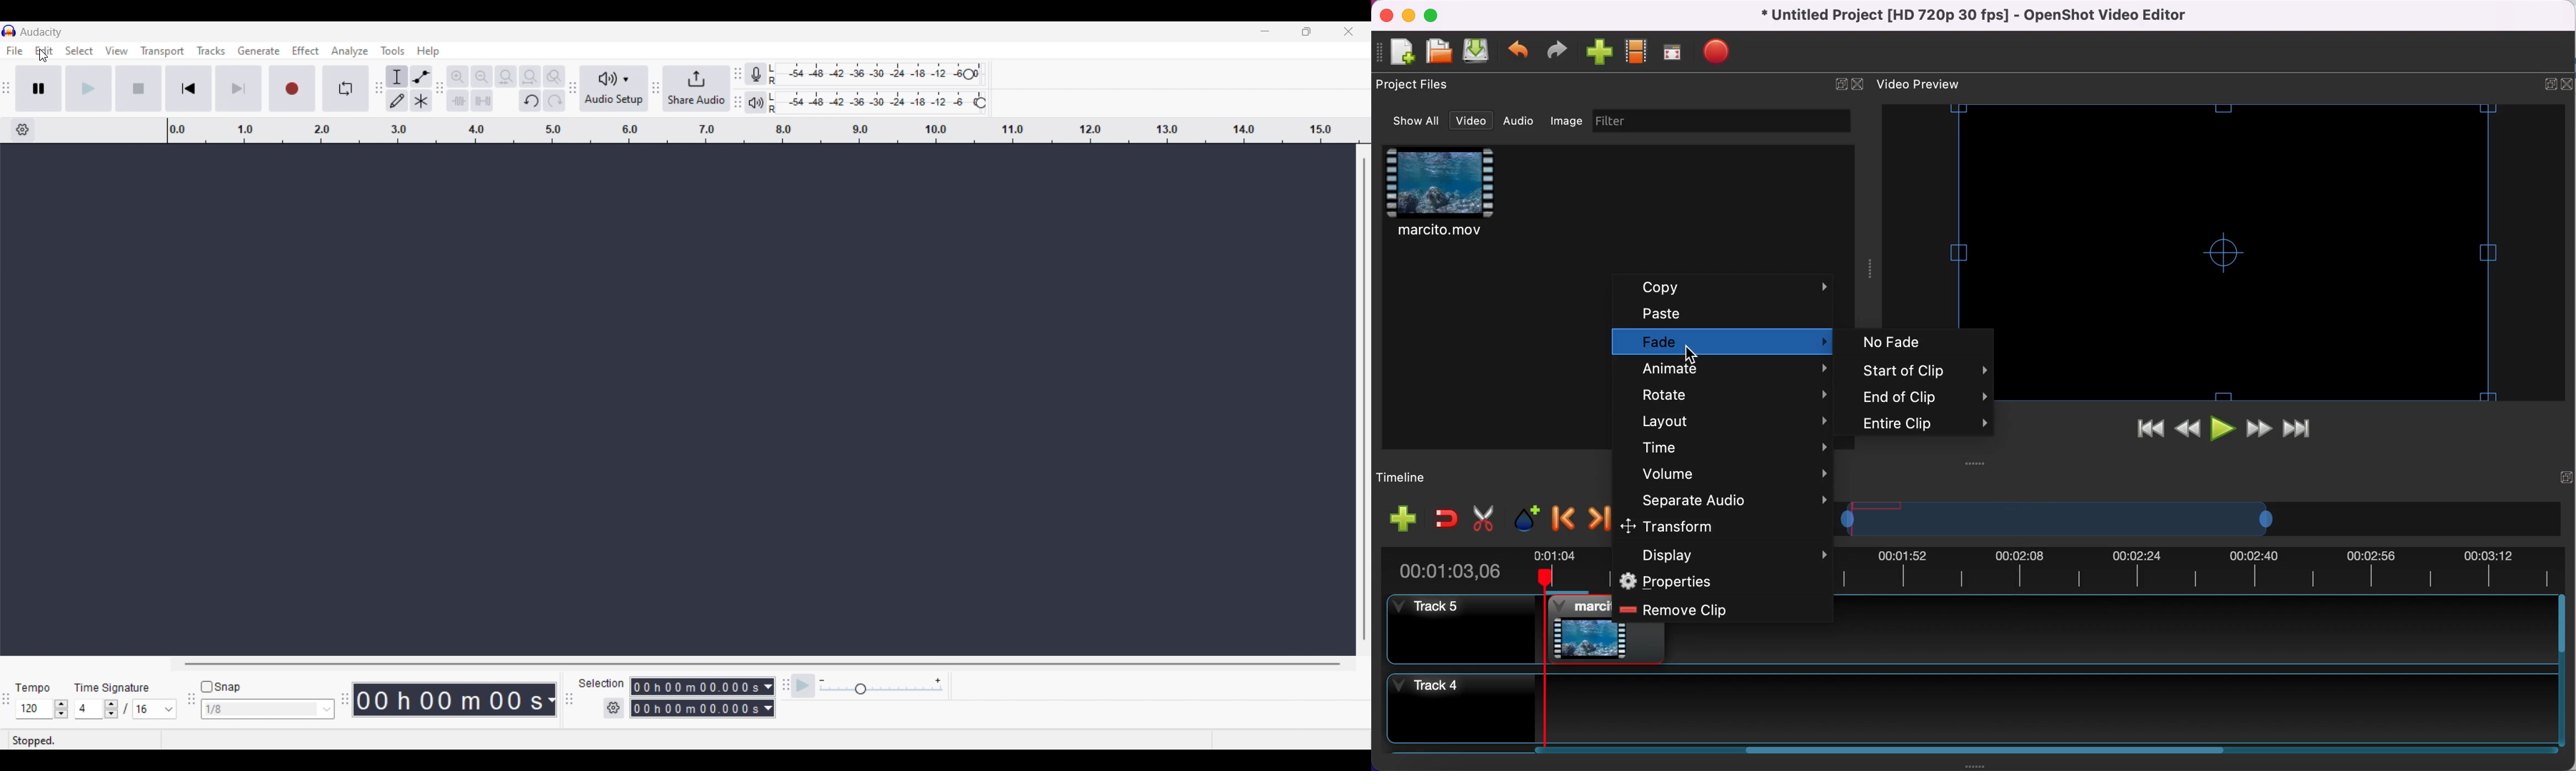 The image size is (2576, 784). What do you see at coordinates (1562, 516) in the screenshot?
I see `previous marker` at bounding box center [1562, 516].